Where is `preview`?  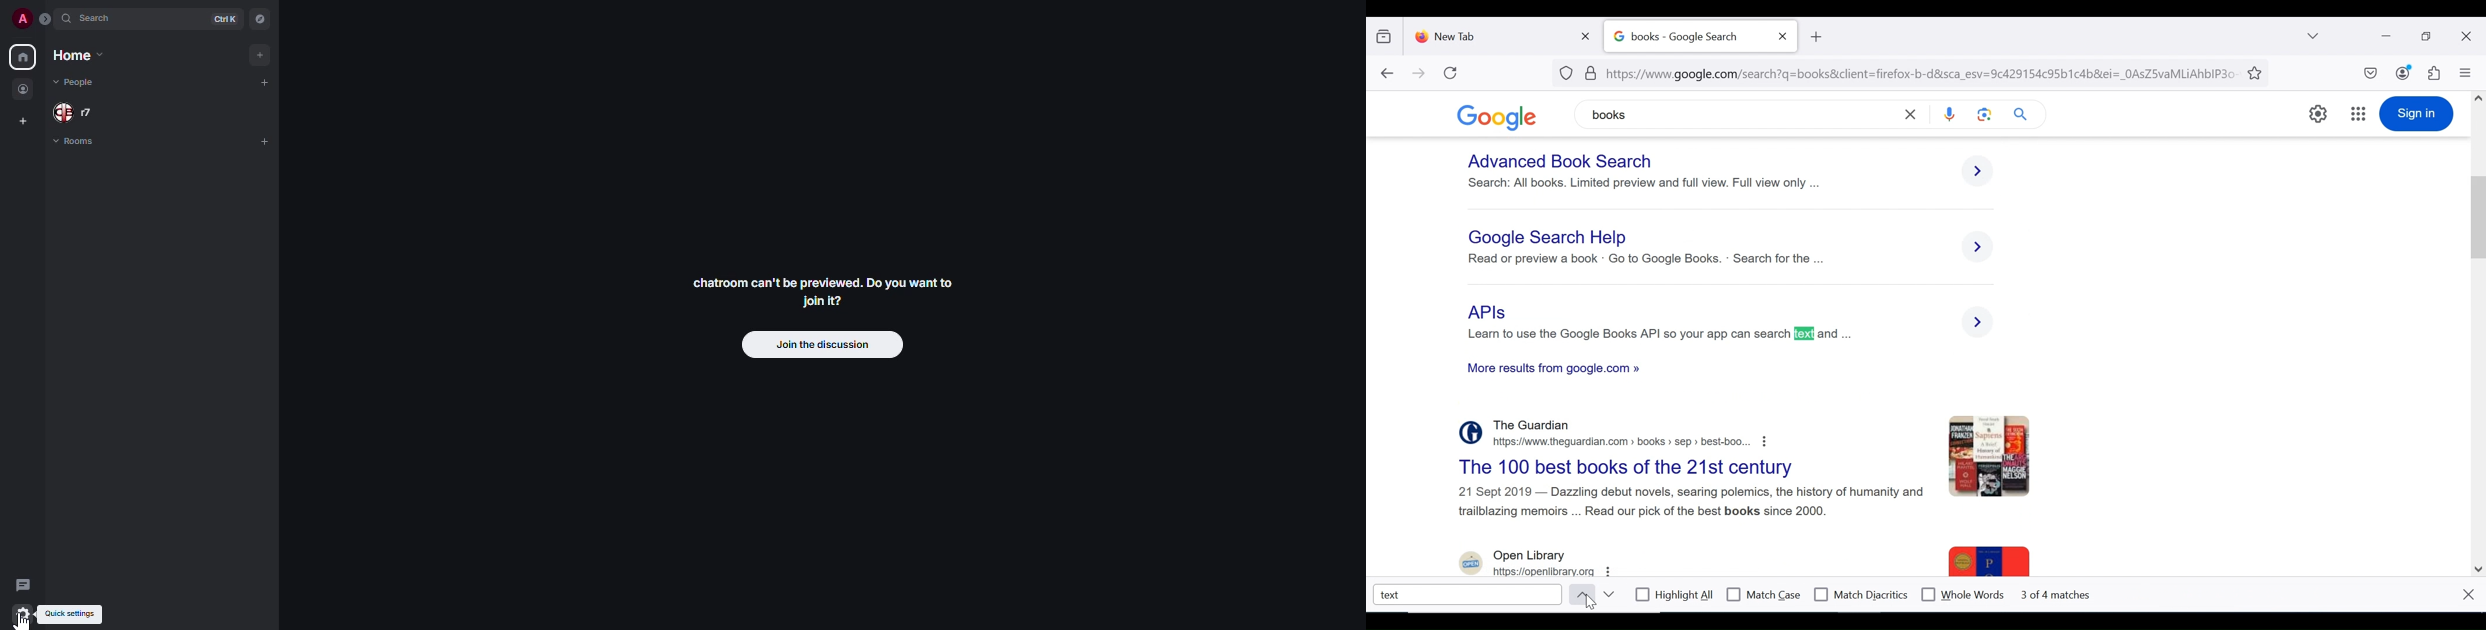 preview is located at coordinates (1992, 456).